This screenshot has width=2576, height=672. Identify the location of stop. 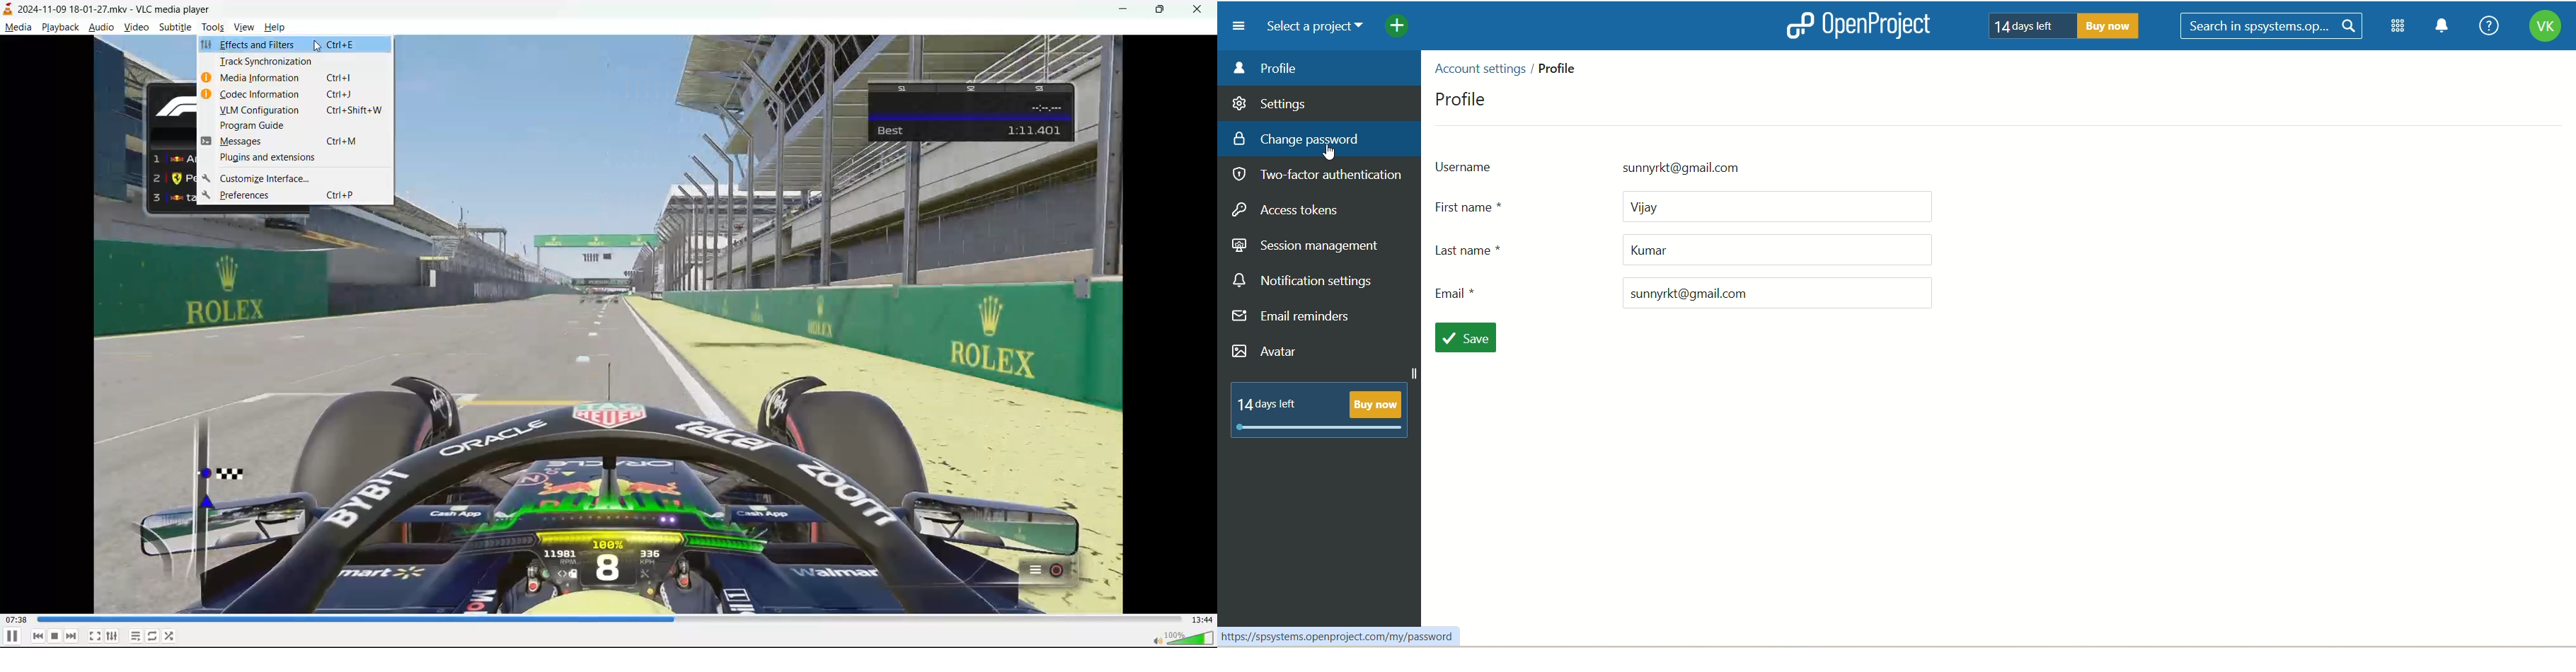
(55, 636).